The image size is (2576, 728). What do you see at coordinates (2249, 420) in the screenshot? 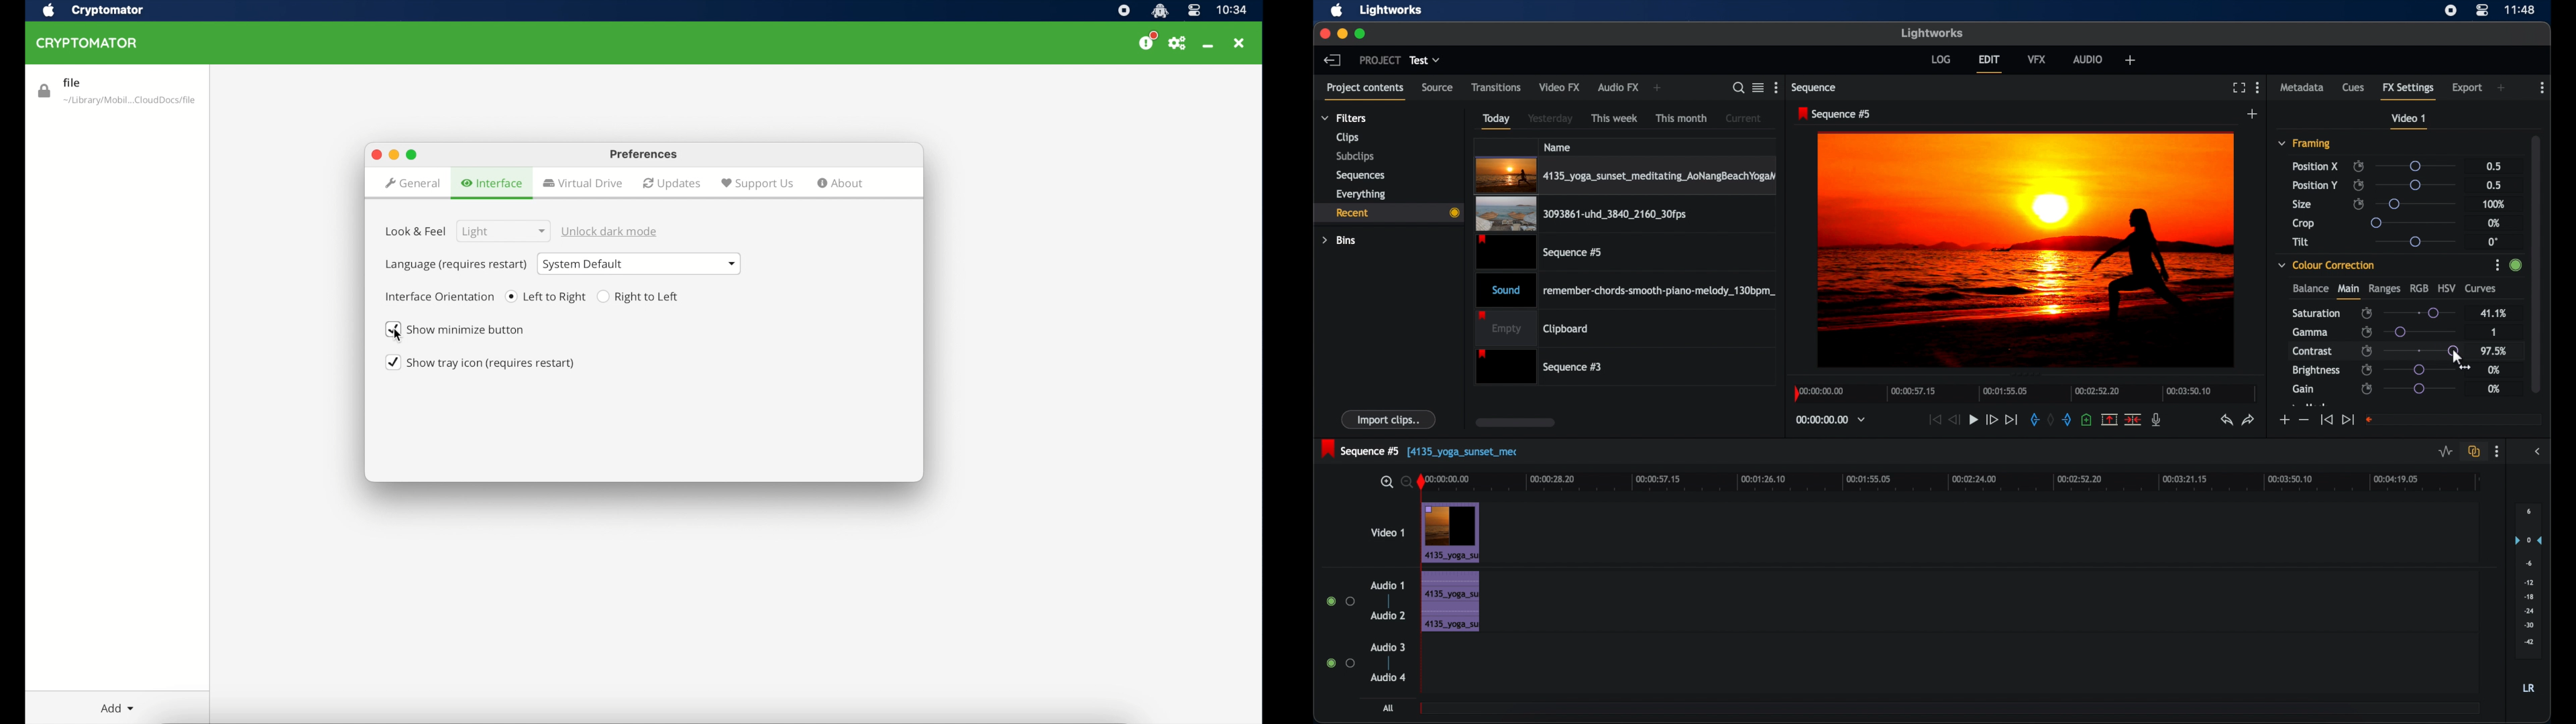
I see `redo` at bounding box center [2249, 420].